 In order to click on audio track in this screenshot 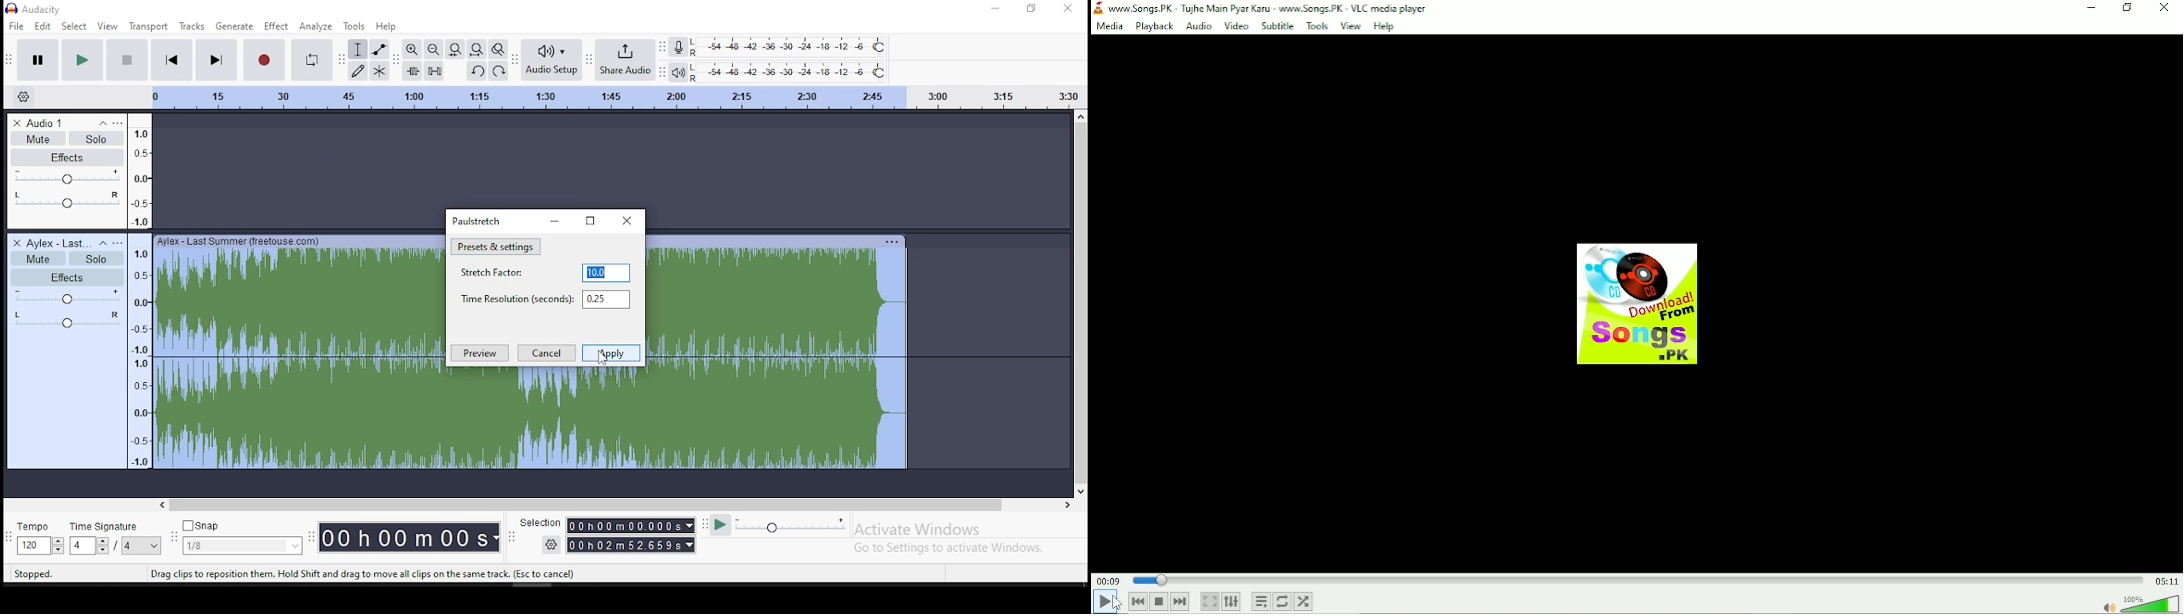, I will do `click(294, 351)`.